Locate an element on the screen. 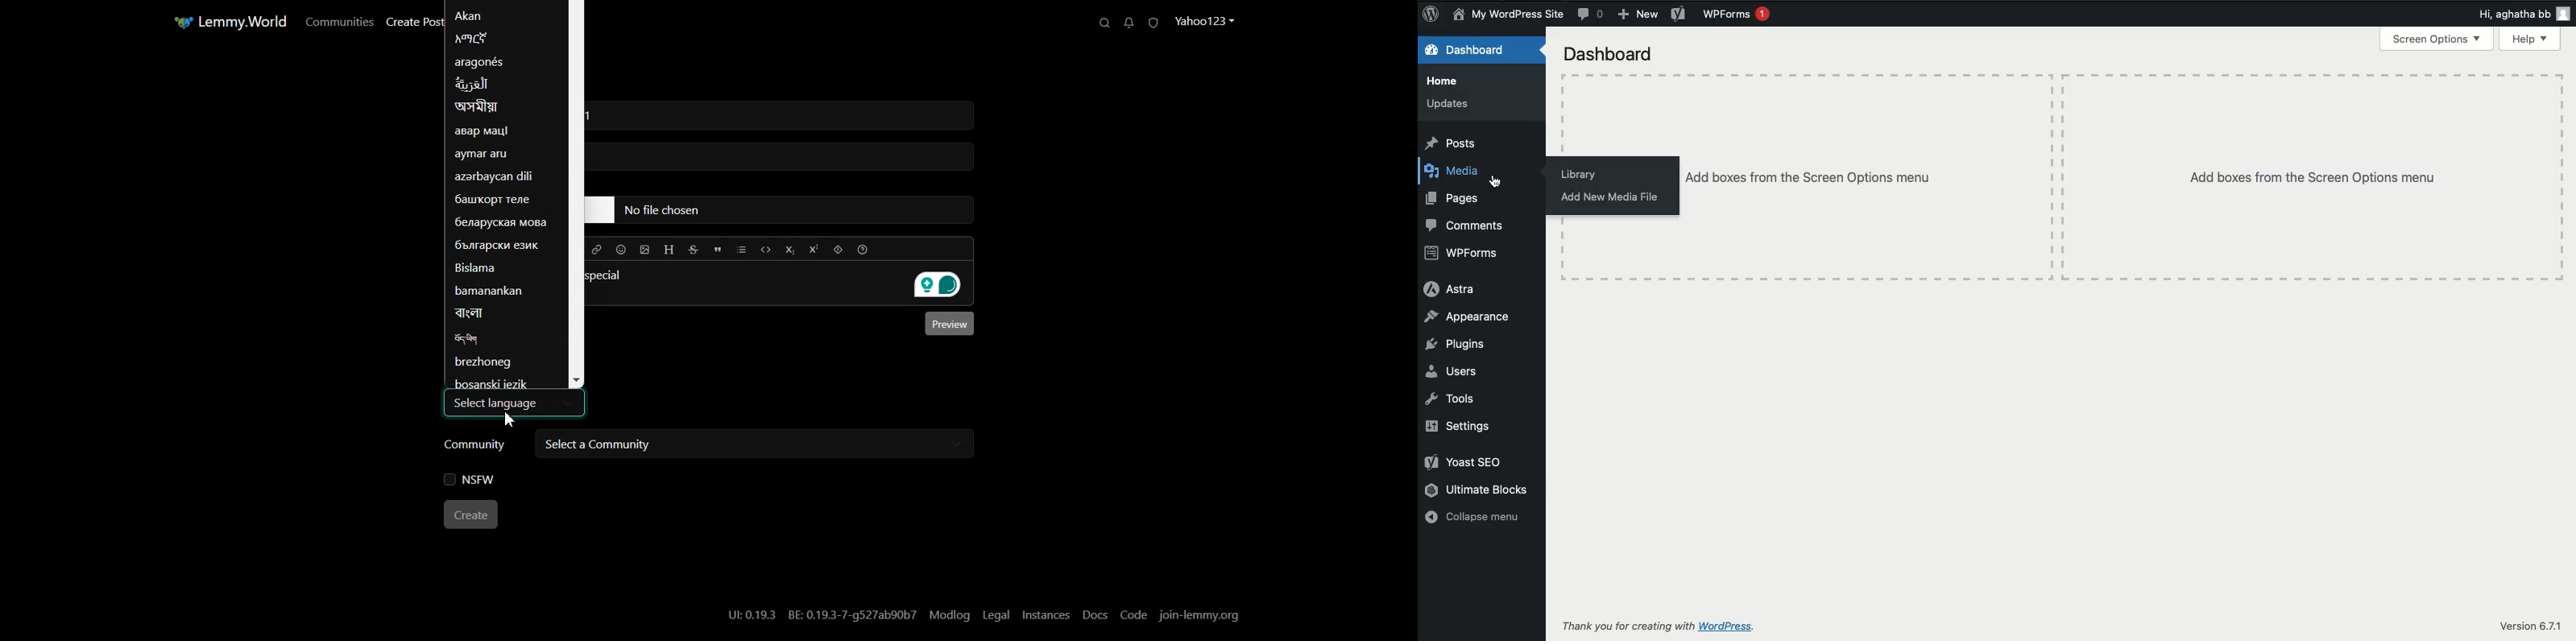 The height and width of the screenshot is (644, 2576). Pages is located at coordinates (1456, 200).